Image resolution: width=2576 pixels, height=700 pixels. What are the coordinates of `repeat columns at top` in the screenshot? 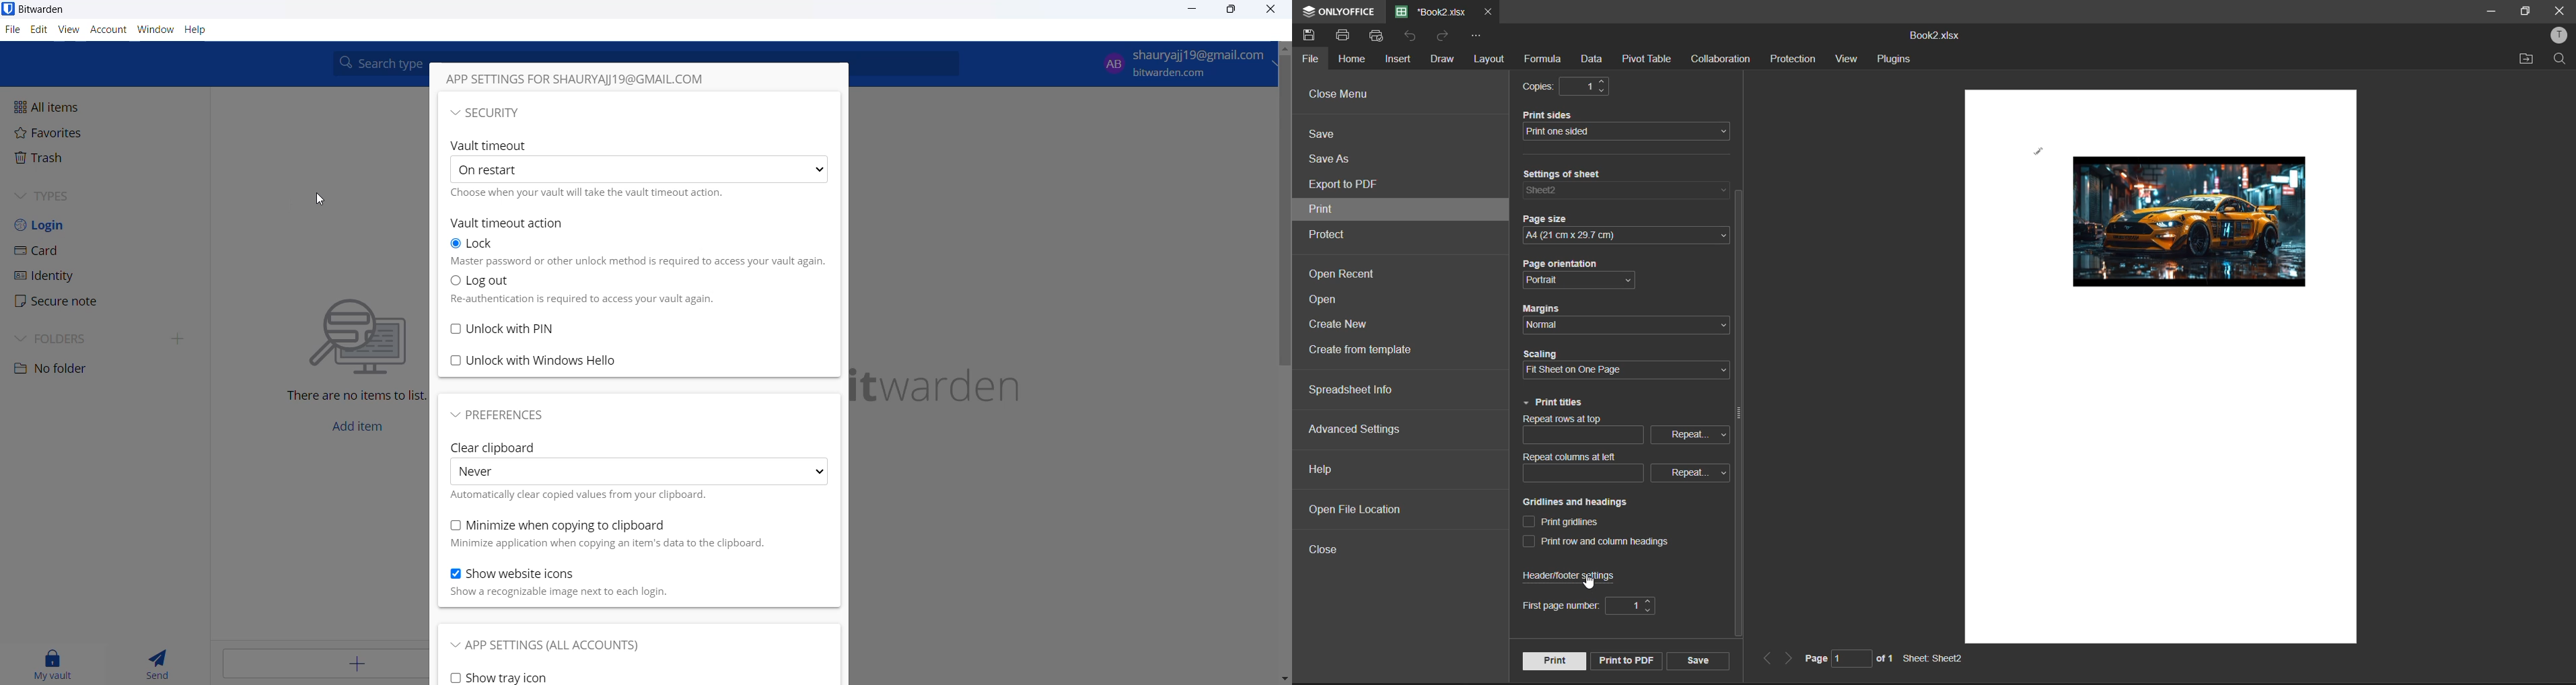 It's located at (1616, 433).